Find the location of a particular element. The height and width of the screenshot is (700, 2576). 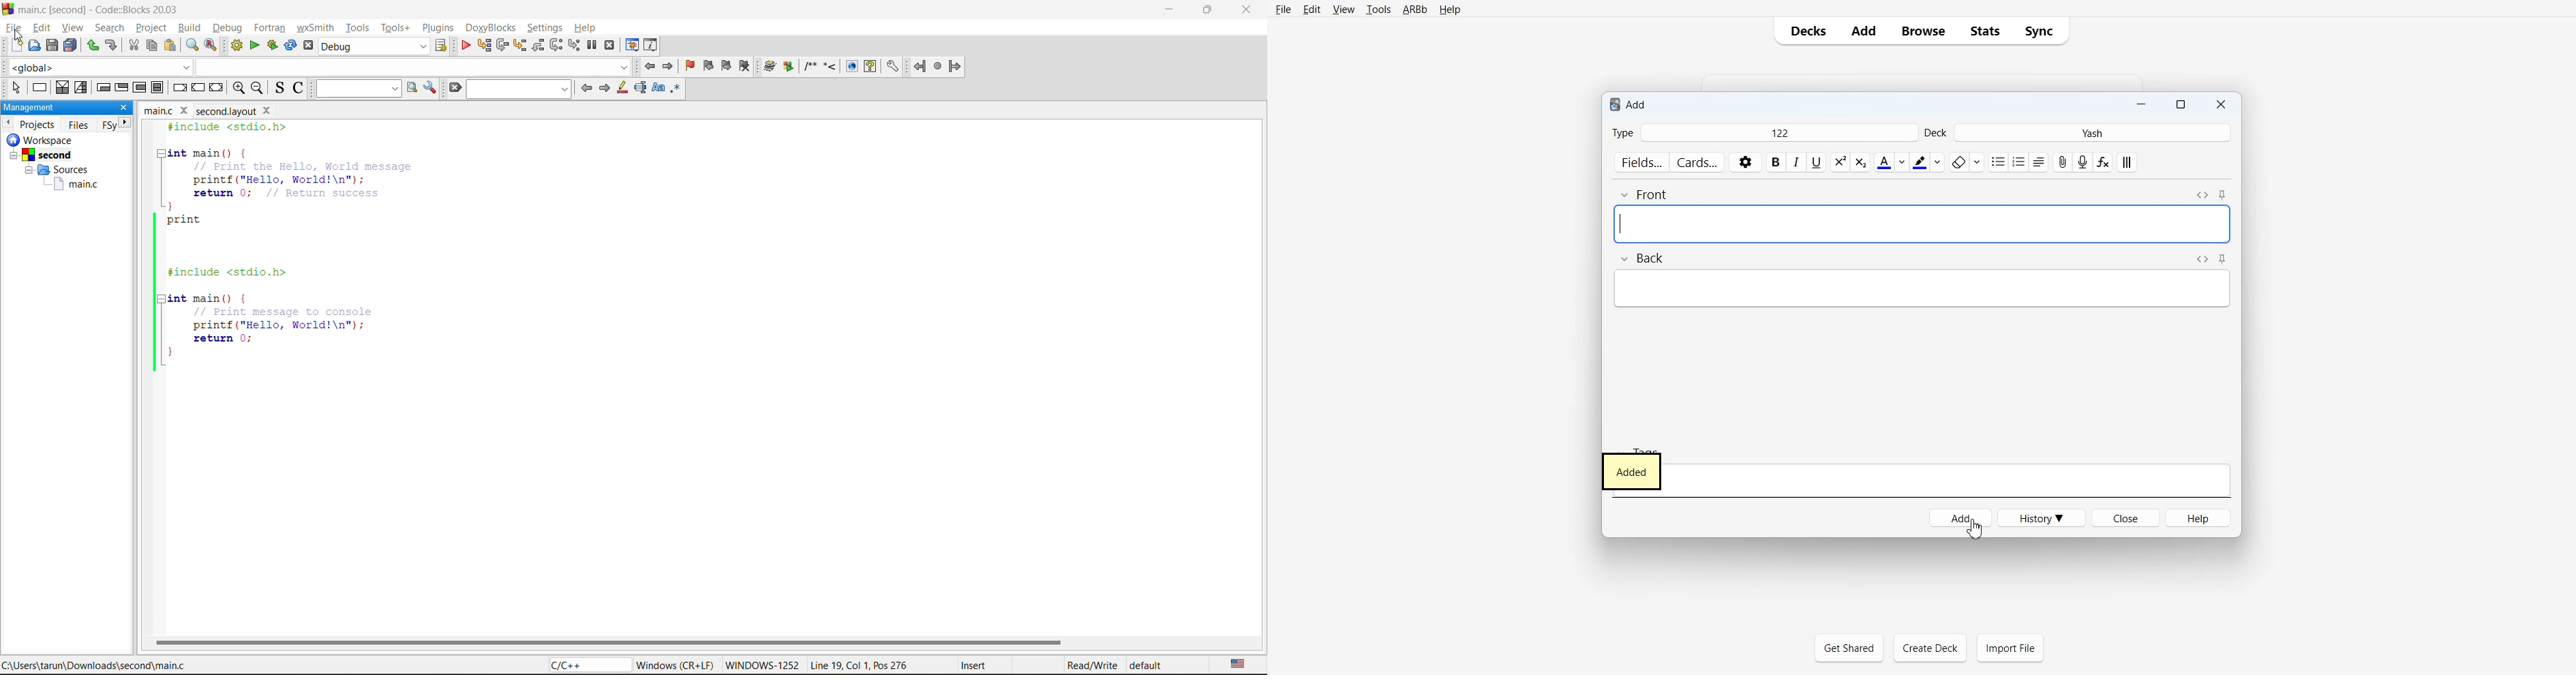

Import File is located at coordinates (2010, 647).